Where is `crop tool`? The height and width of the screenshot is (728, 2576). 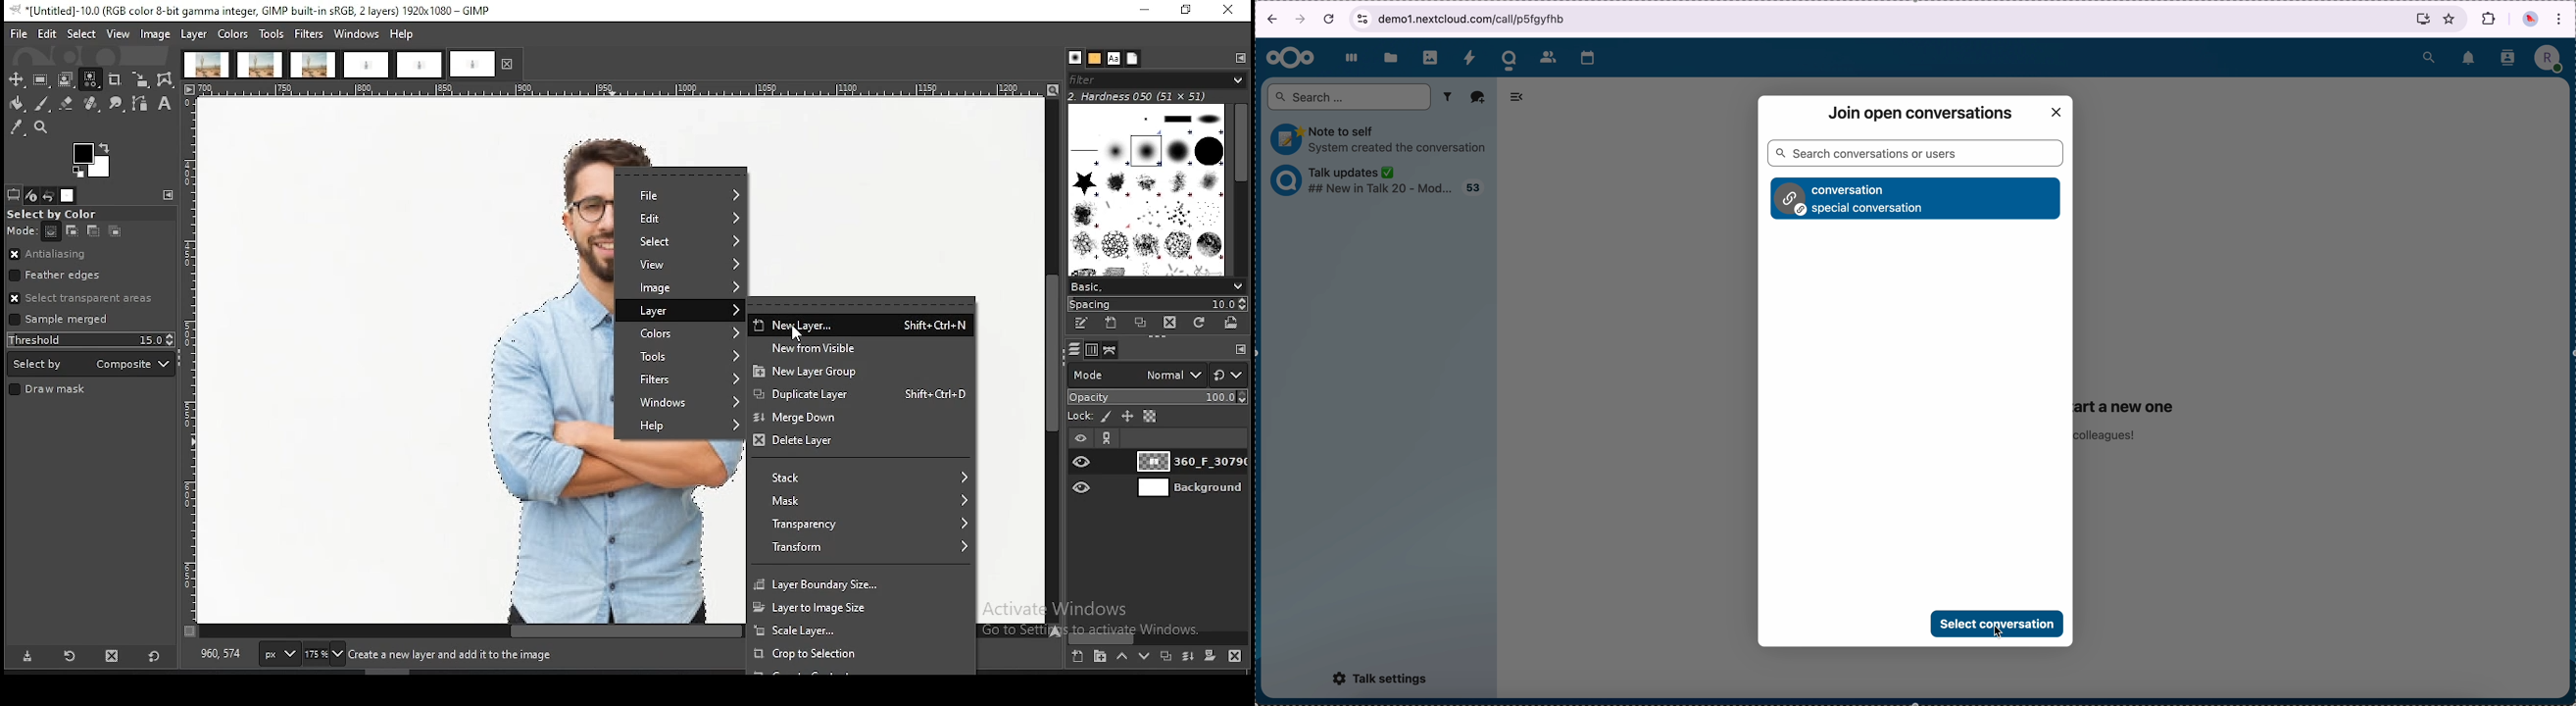
crop tool is located at coordinates (115, 81).